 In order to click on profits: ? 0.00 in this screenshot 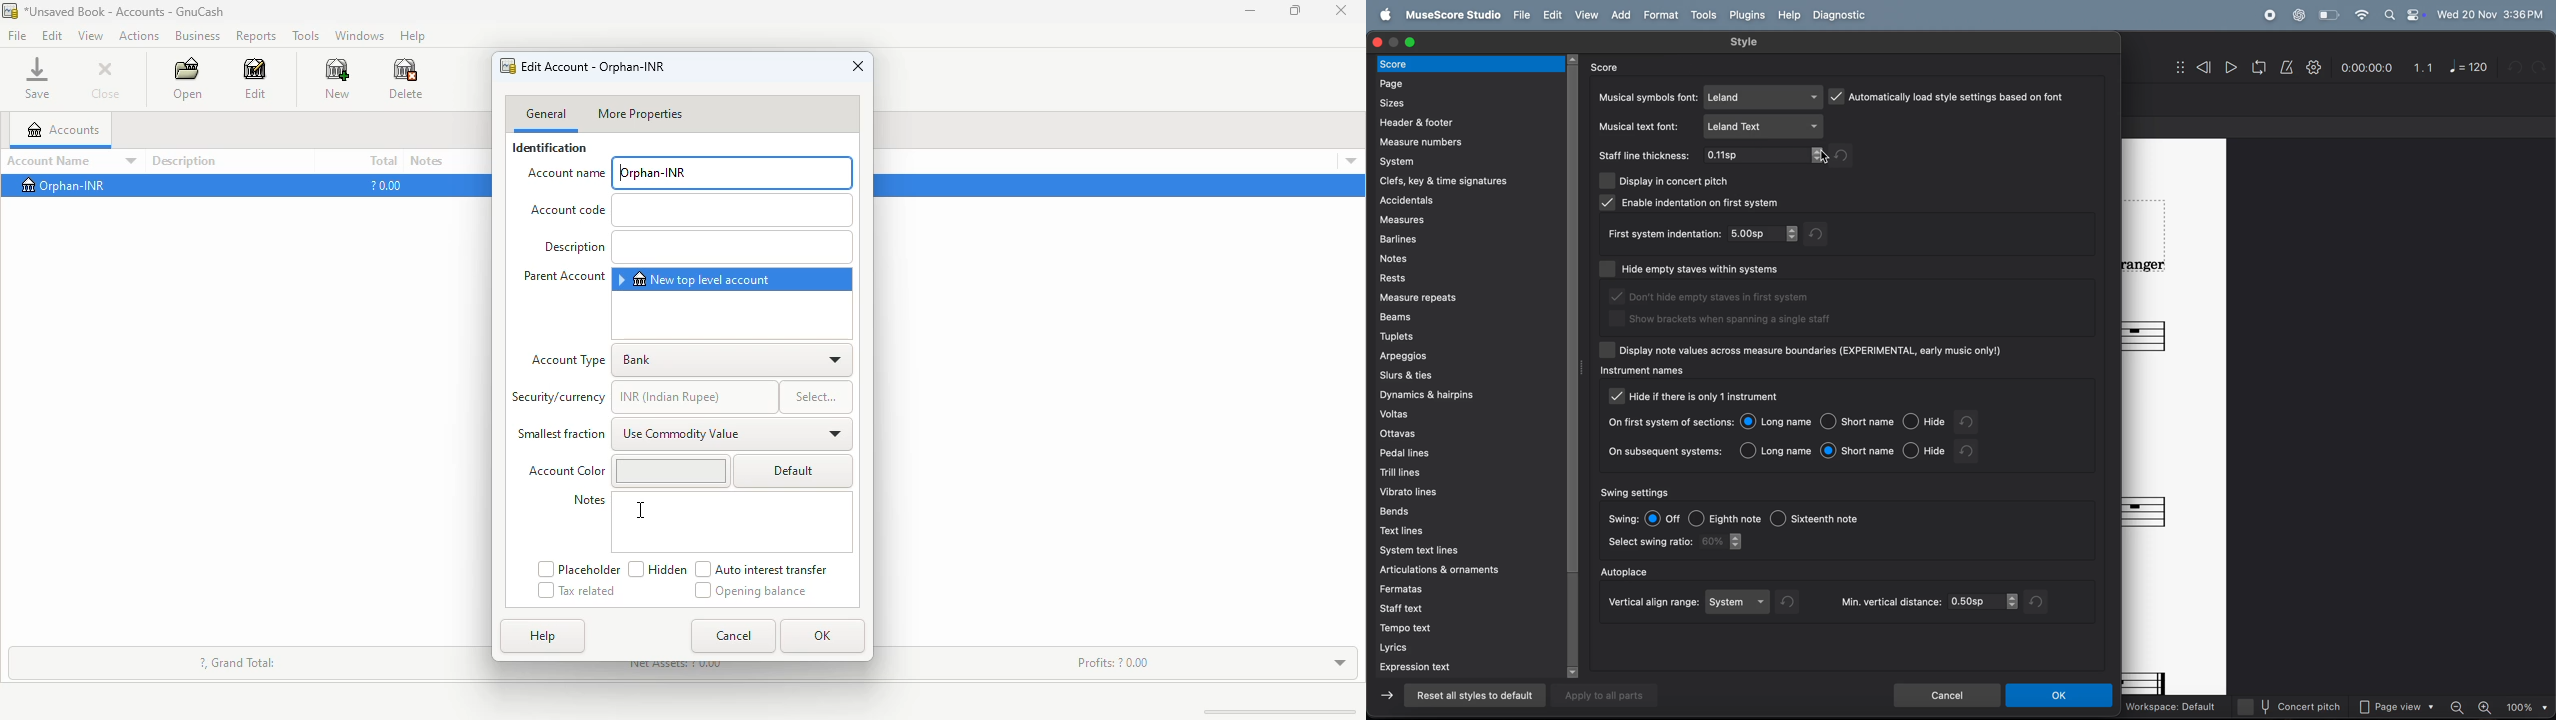, I will do `click(1113, 662)`.